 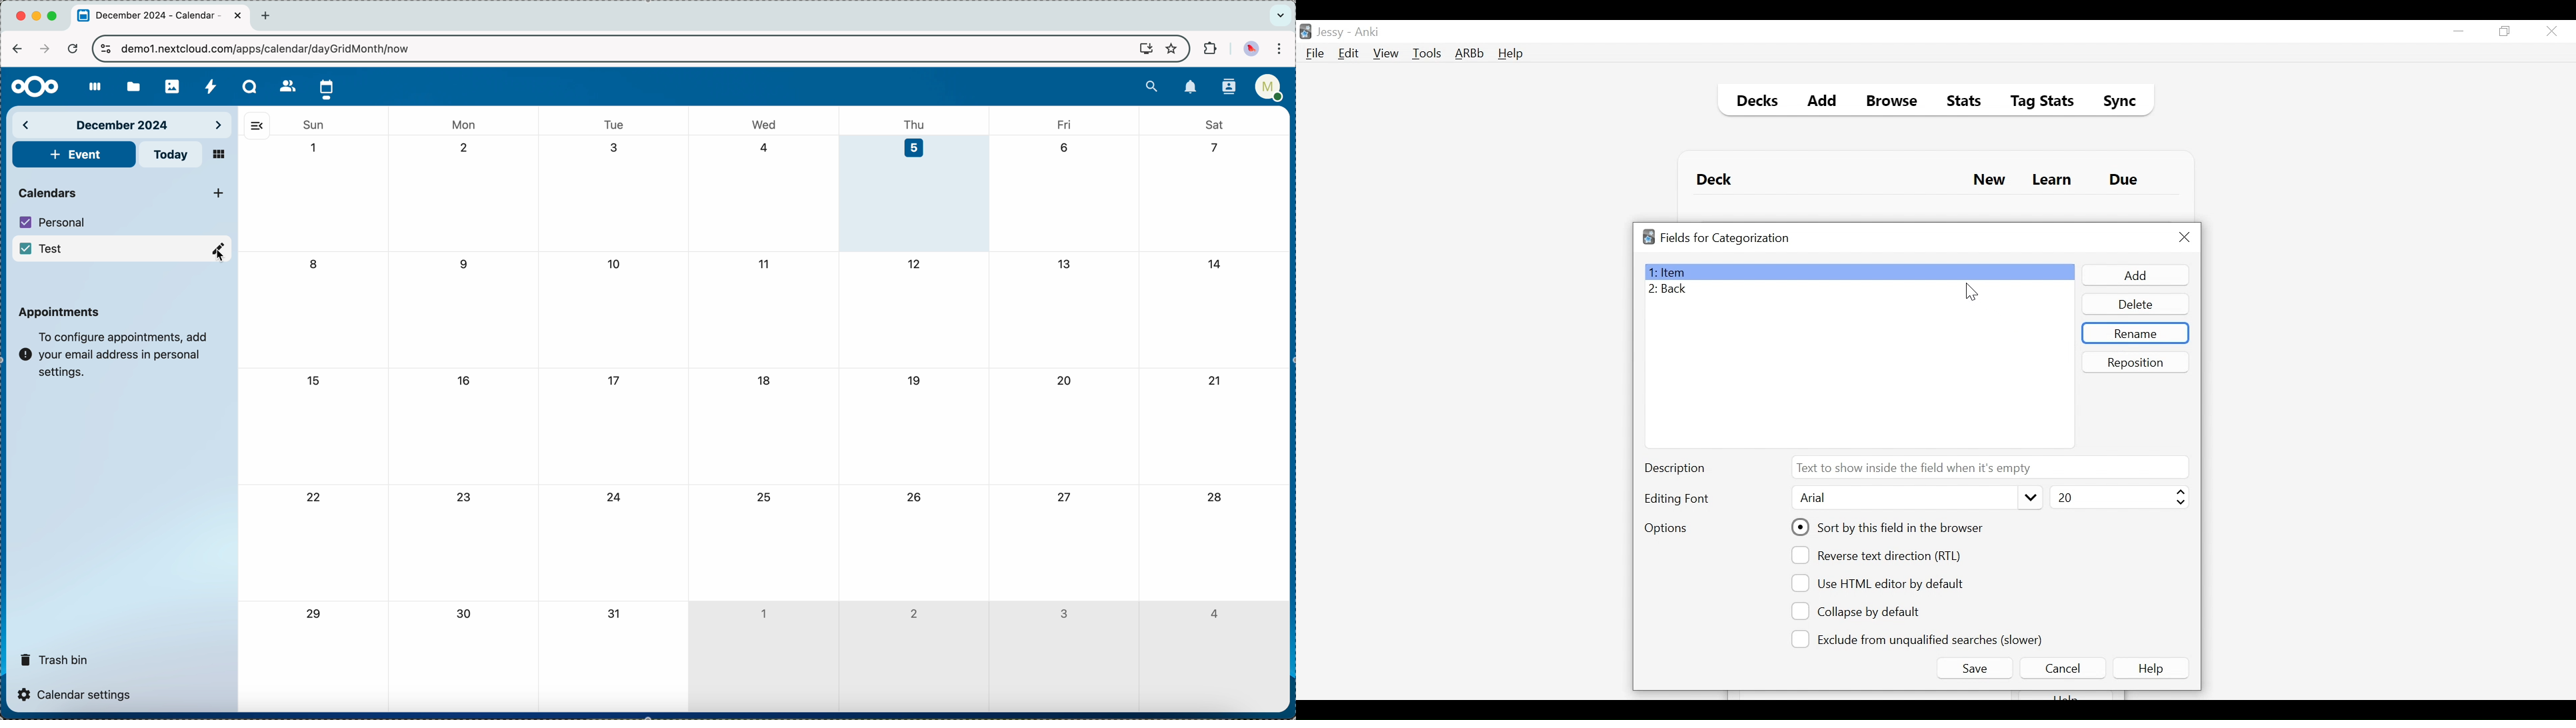 I want to click on Due, so click(x=2125, y=180).